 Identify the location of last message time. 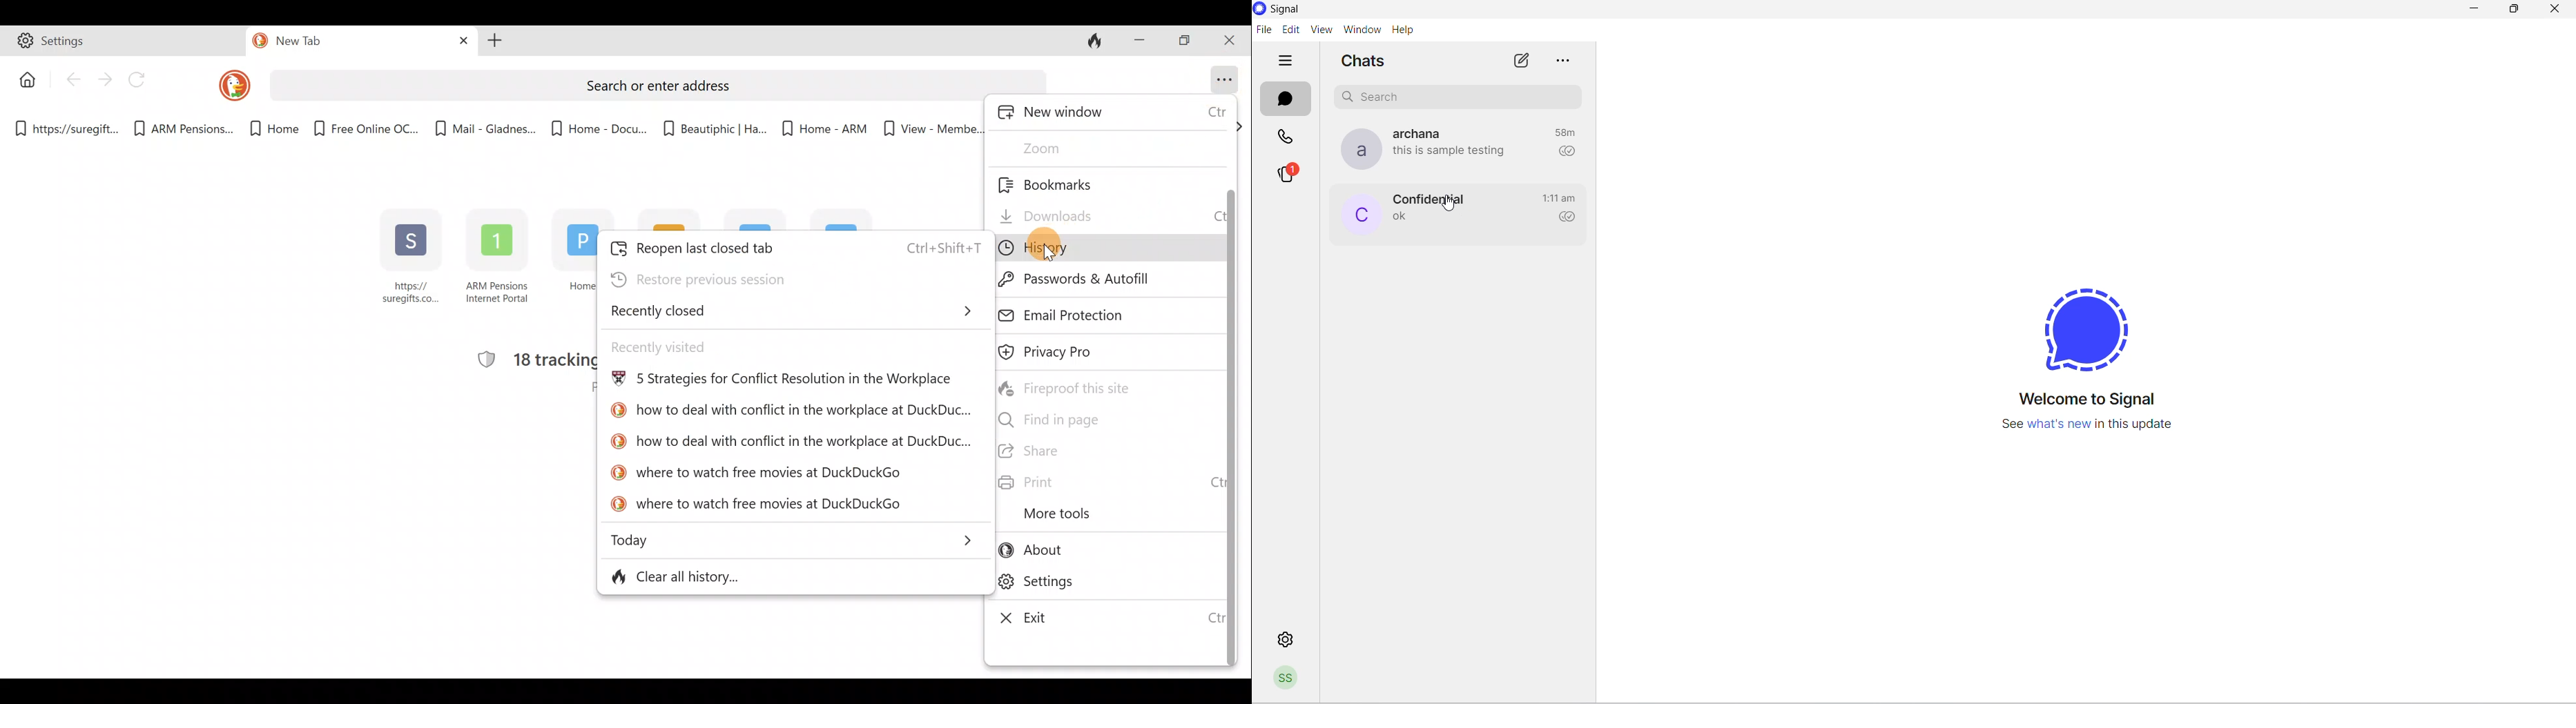
(1563, 133).